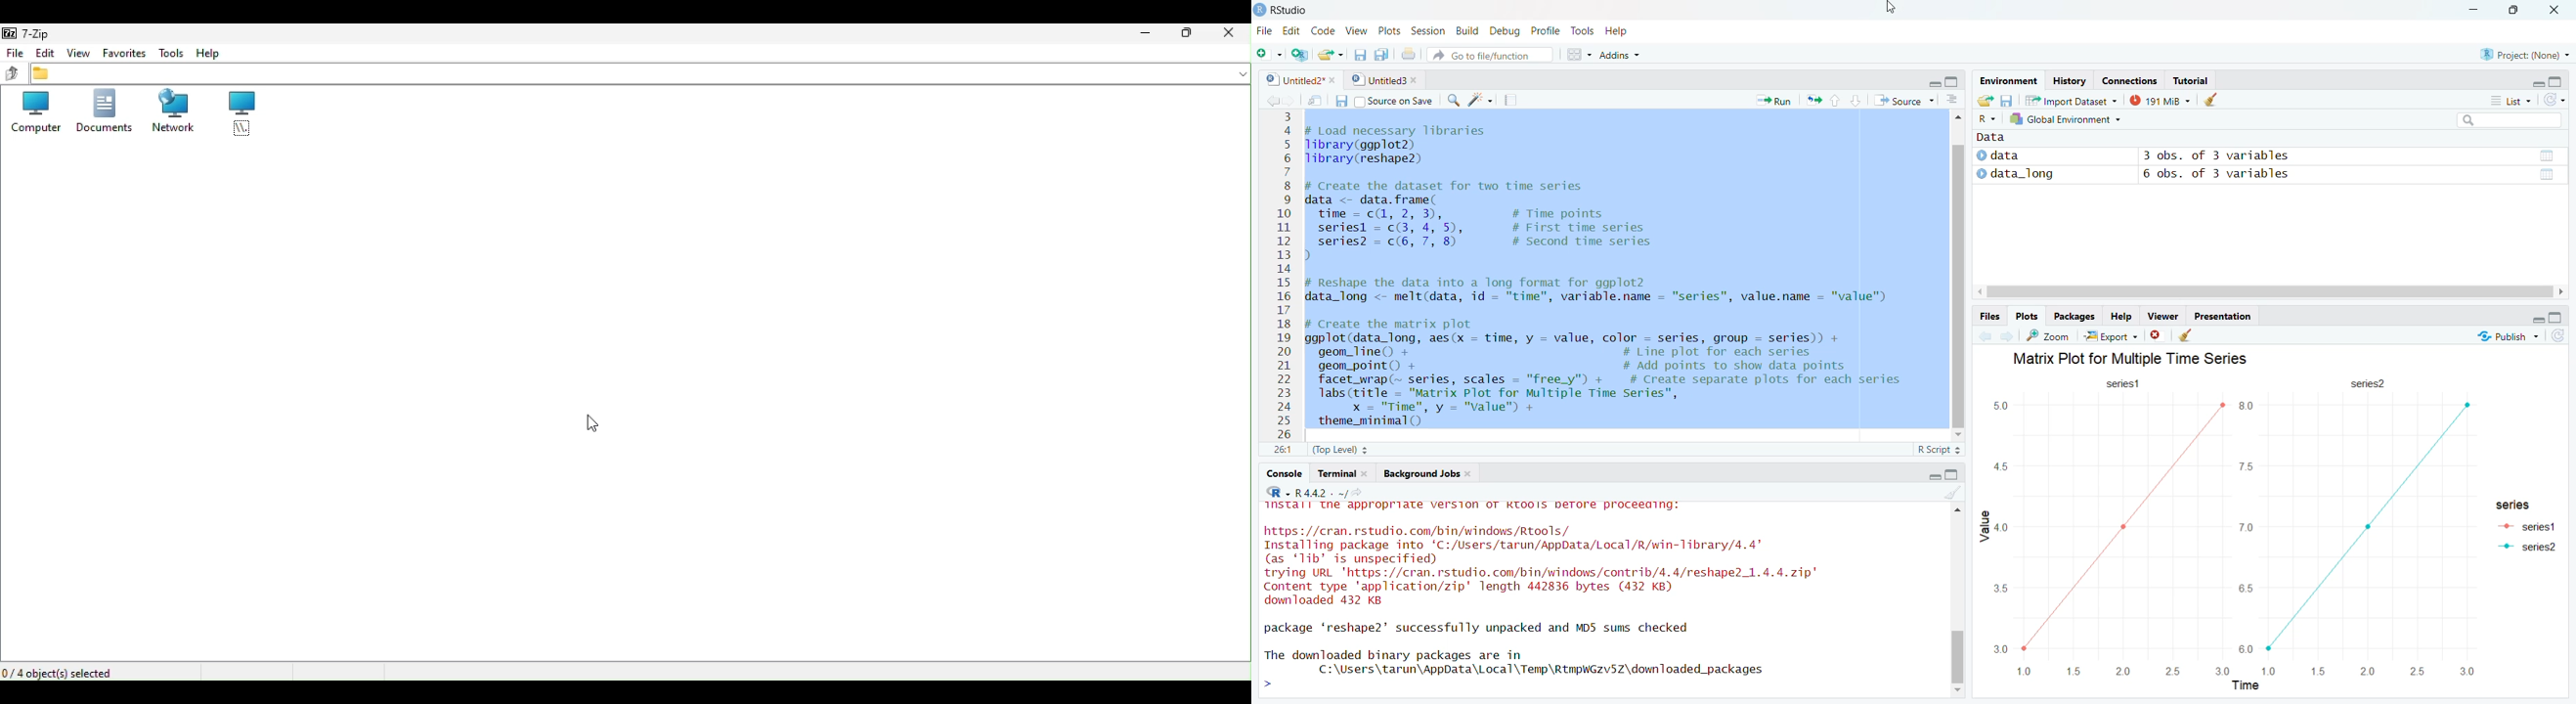 This screenshot has height=728, width=2576. What do you see at coordinates (1427, 473) in the screenshot?
I see `Background Jobs` at bounding box center [1427, 473].